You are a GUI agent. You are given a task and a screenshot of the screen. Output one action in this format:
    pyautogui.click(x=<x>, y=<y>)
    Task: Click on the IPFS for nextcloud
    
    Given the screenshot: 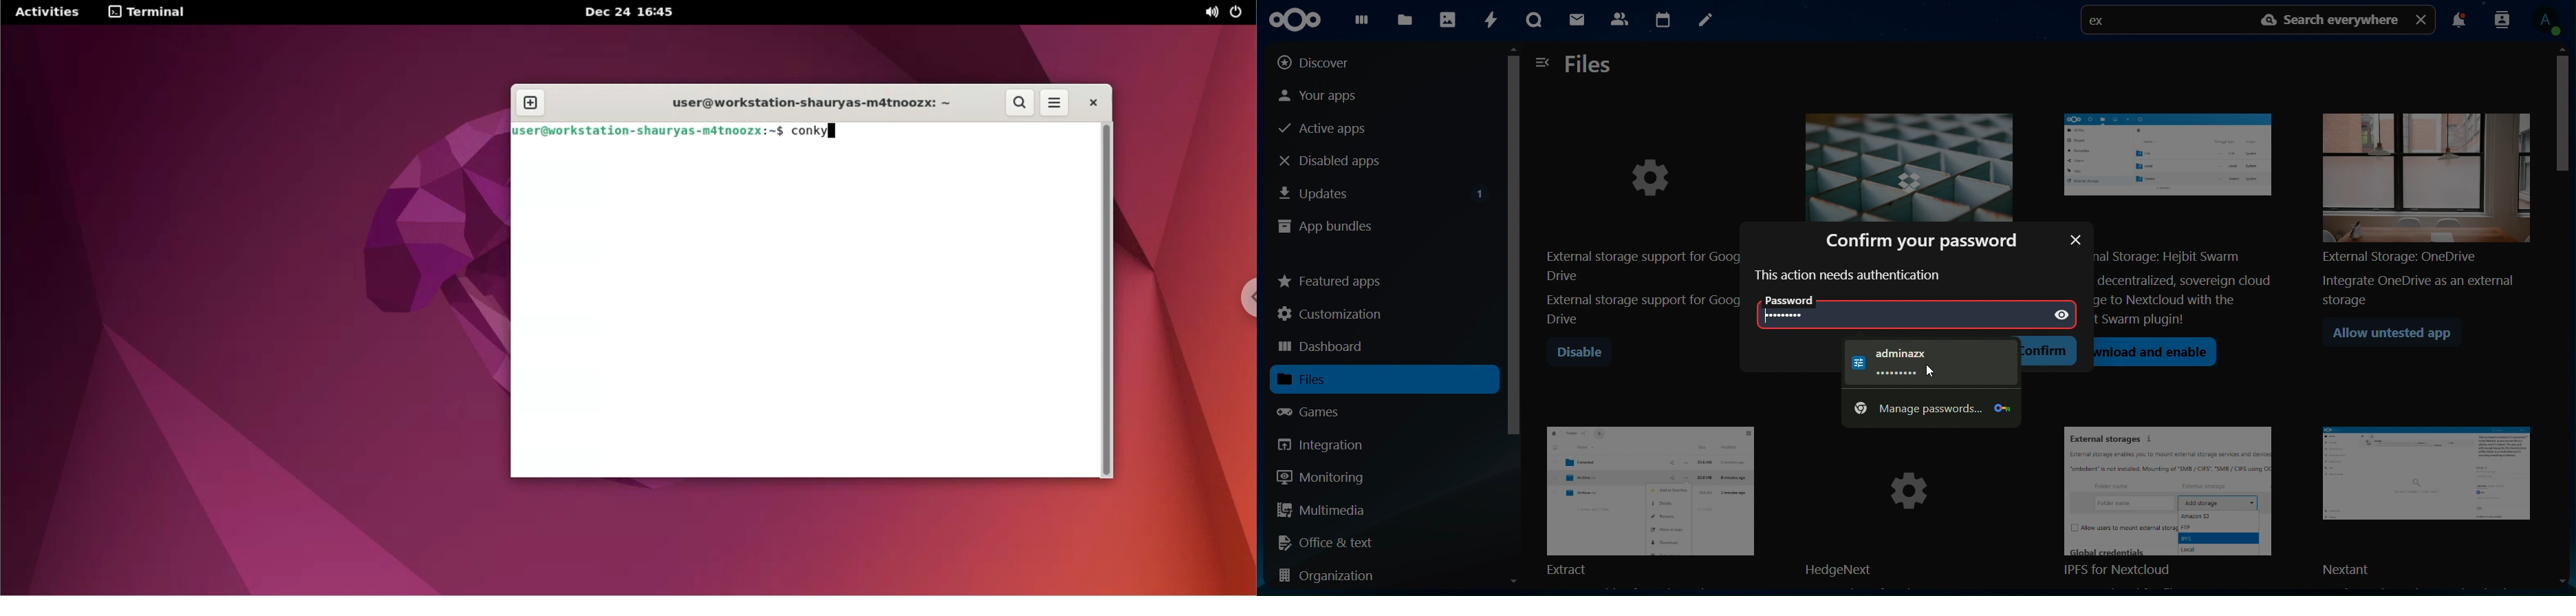 What is the action you would take?
    pyautogui.click(x=2176, y=503)
    